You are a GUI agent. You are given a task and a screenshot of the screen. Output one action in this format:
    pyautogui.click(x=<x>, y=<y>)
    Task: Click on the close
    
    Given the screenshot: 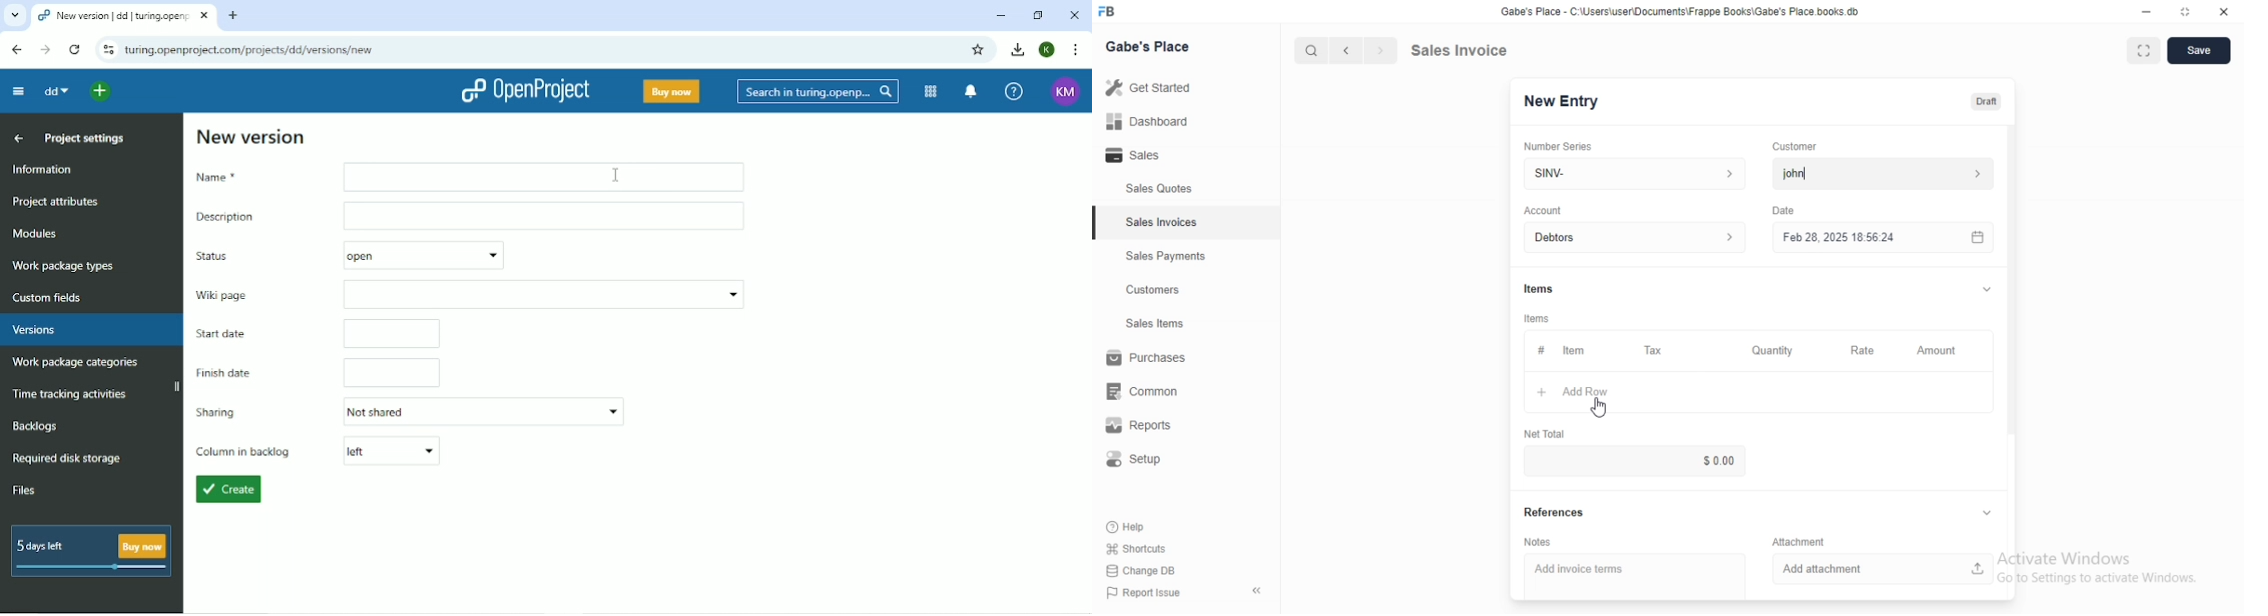 What is the action you would take?
    pyautogui.click(x=2224, y=13)
    